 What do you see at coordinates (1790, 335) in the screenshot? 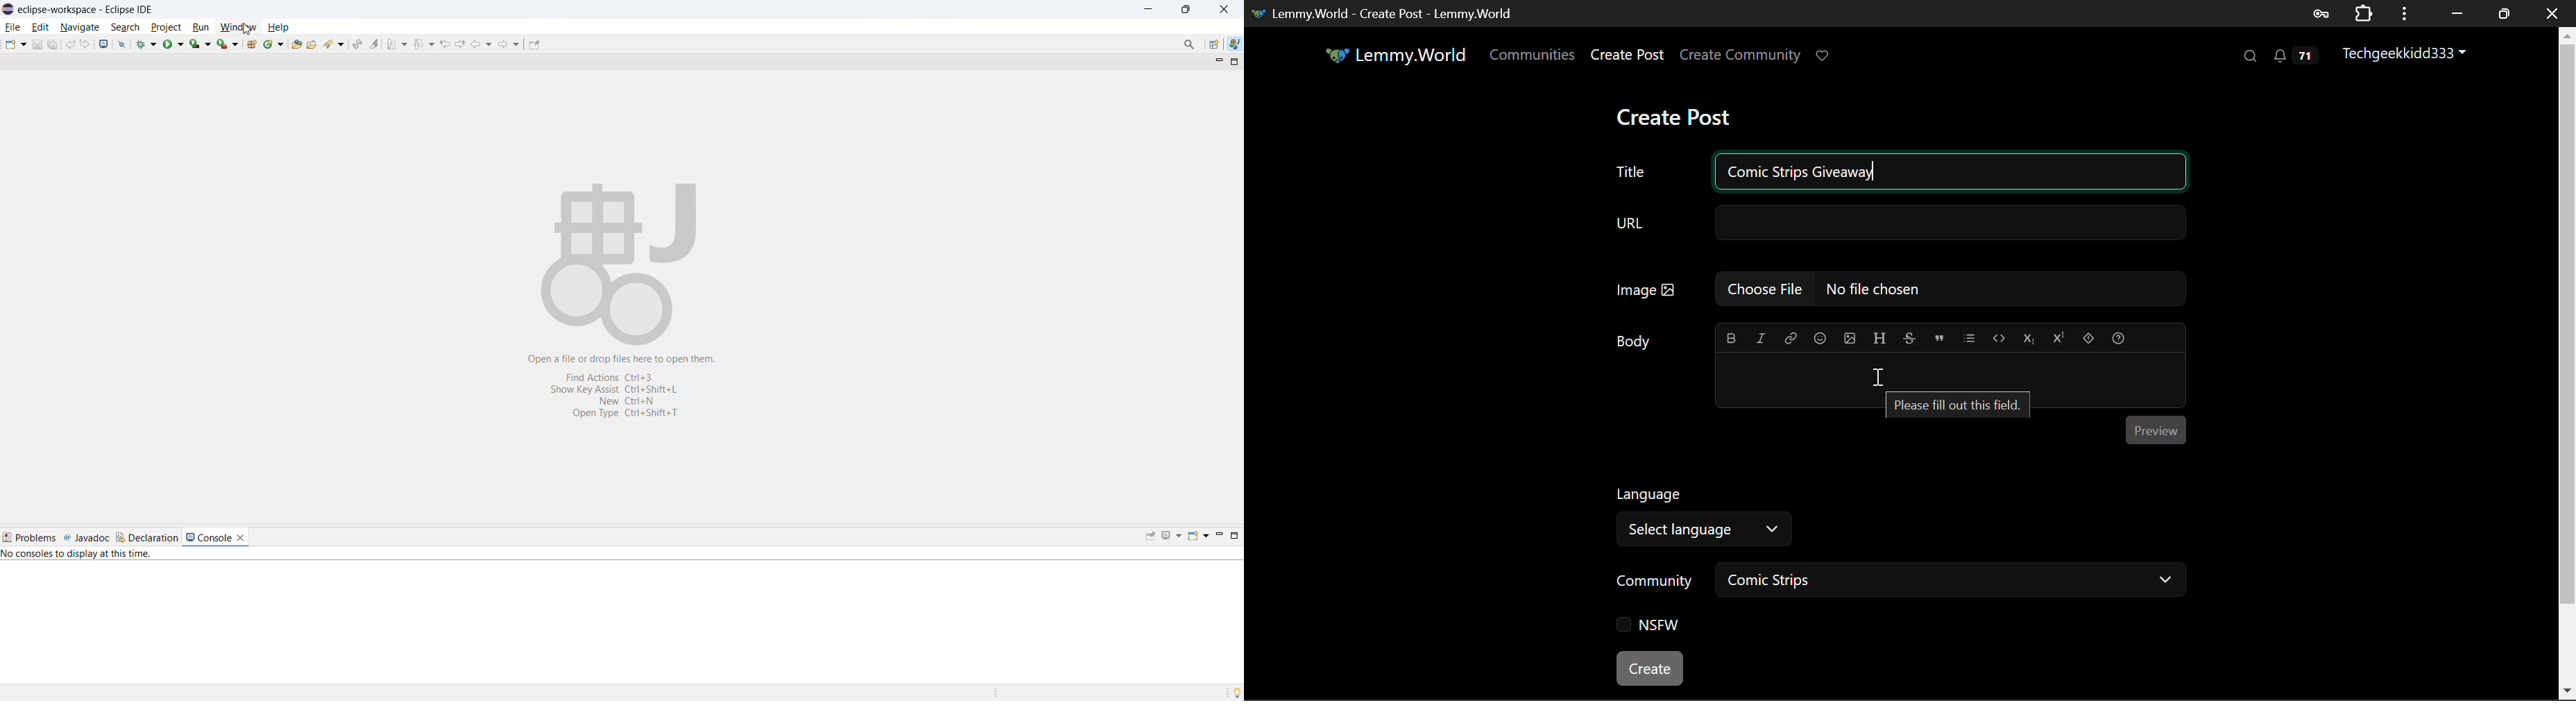
I see `link` at bounding box center [1790, 335].